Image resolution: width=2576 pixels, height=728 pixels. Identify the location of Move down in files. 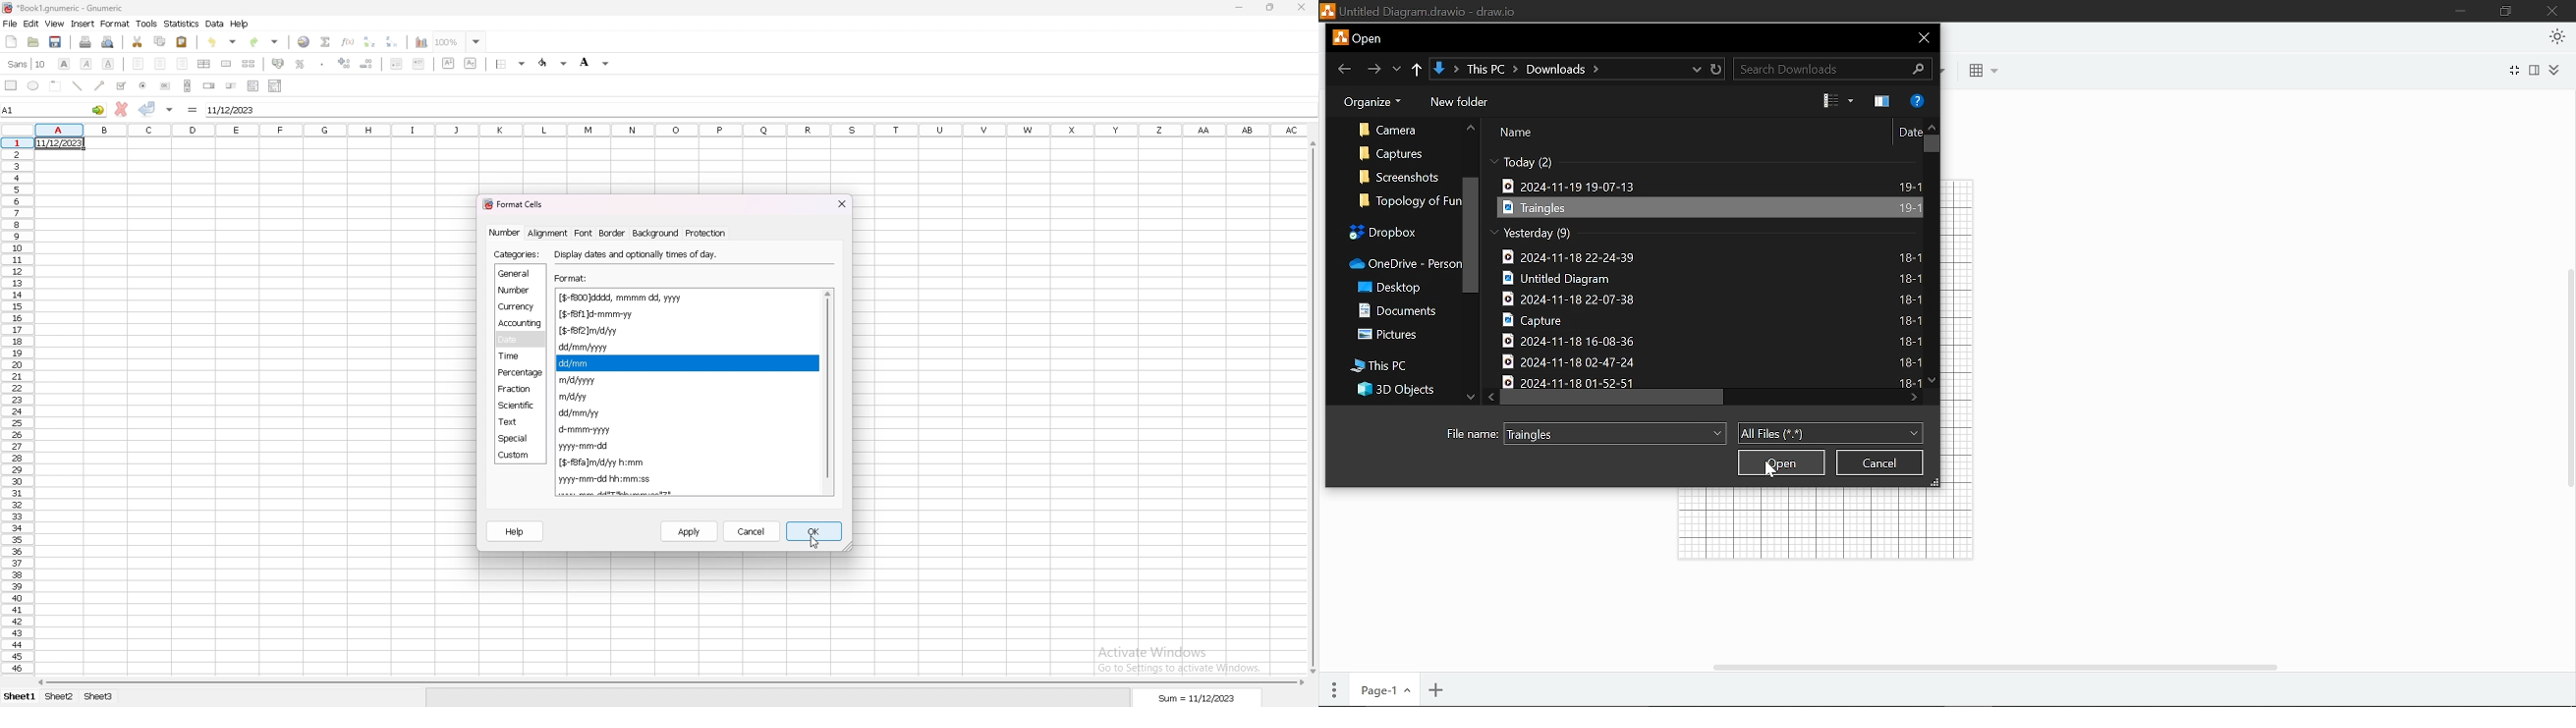
(1932, 379).